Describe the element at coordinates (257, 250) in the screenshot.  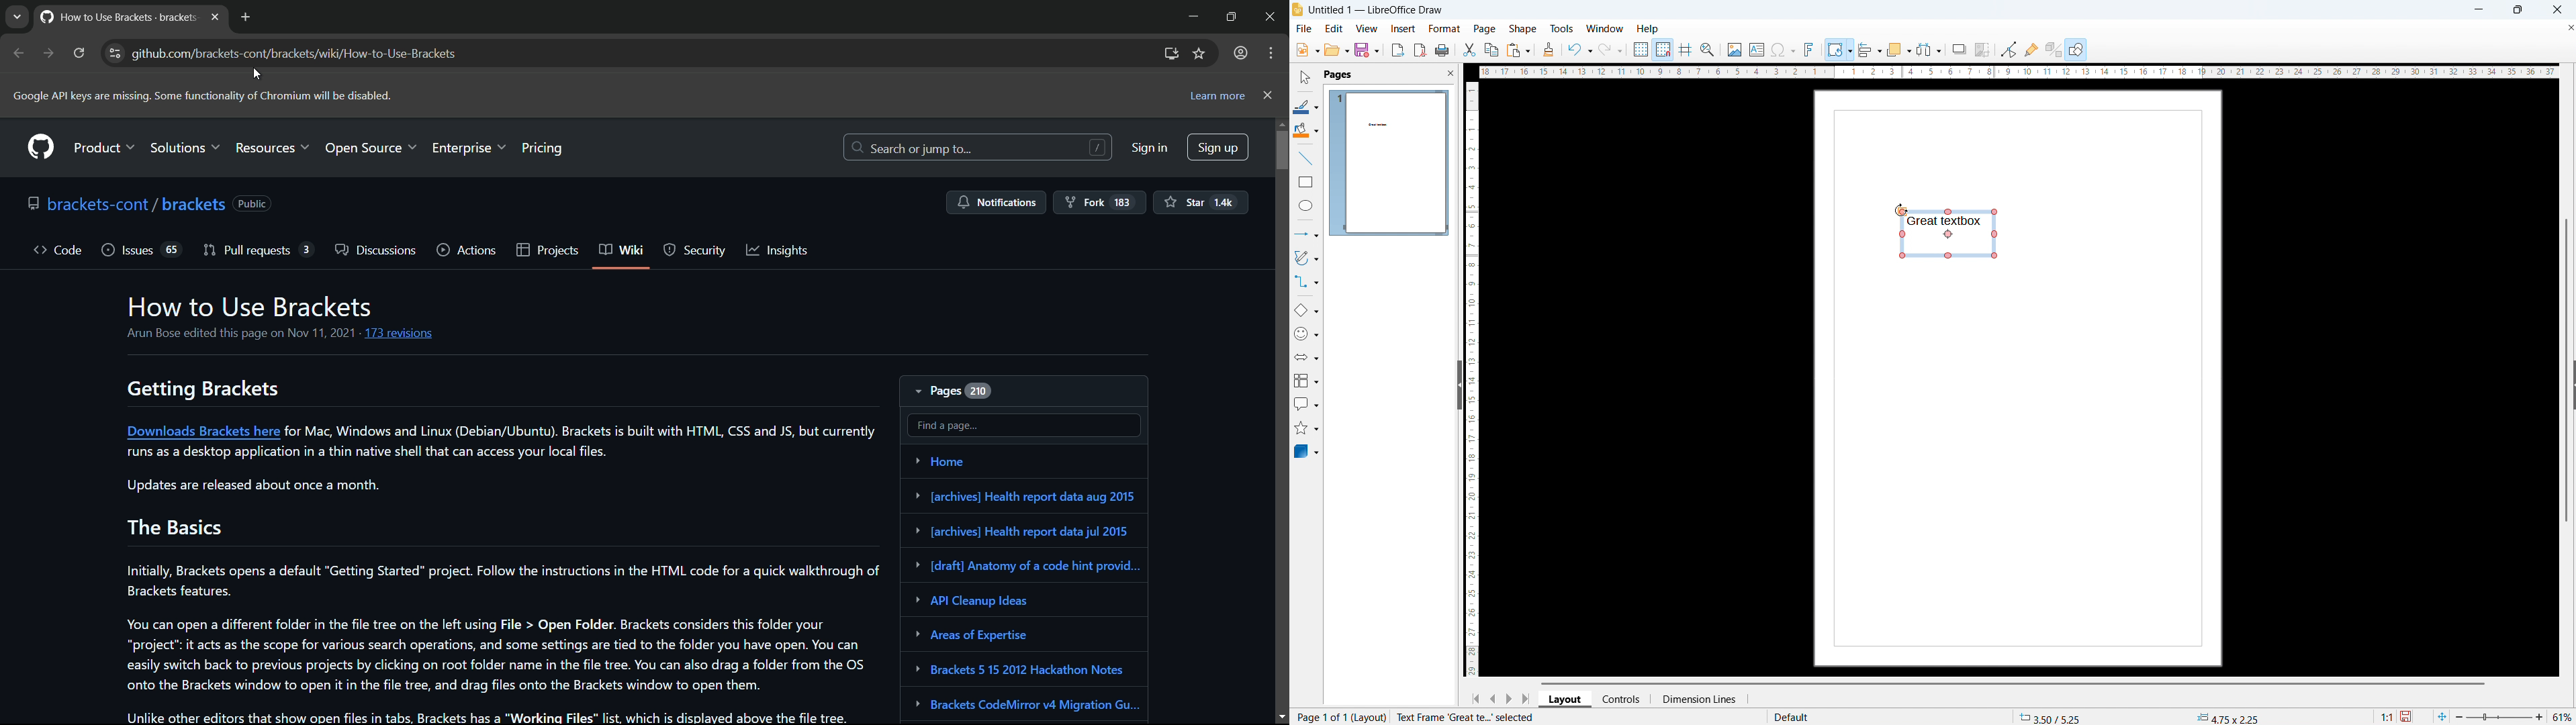
I see `pull request 3` at that location.